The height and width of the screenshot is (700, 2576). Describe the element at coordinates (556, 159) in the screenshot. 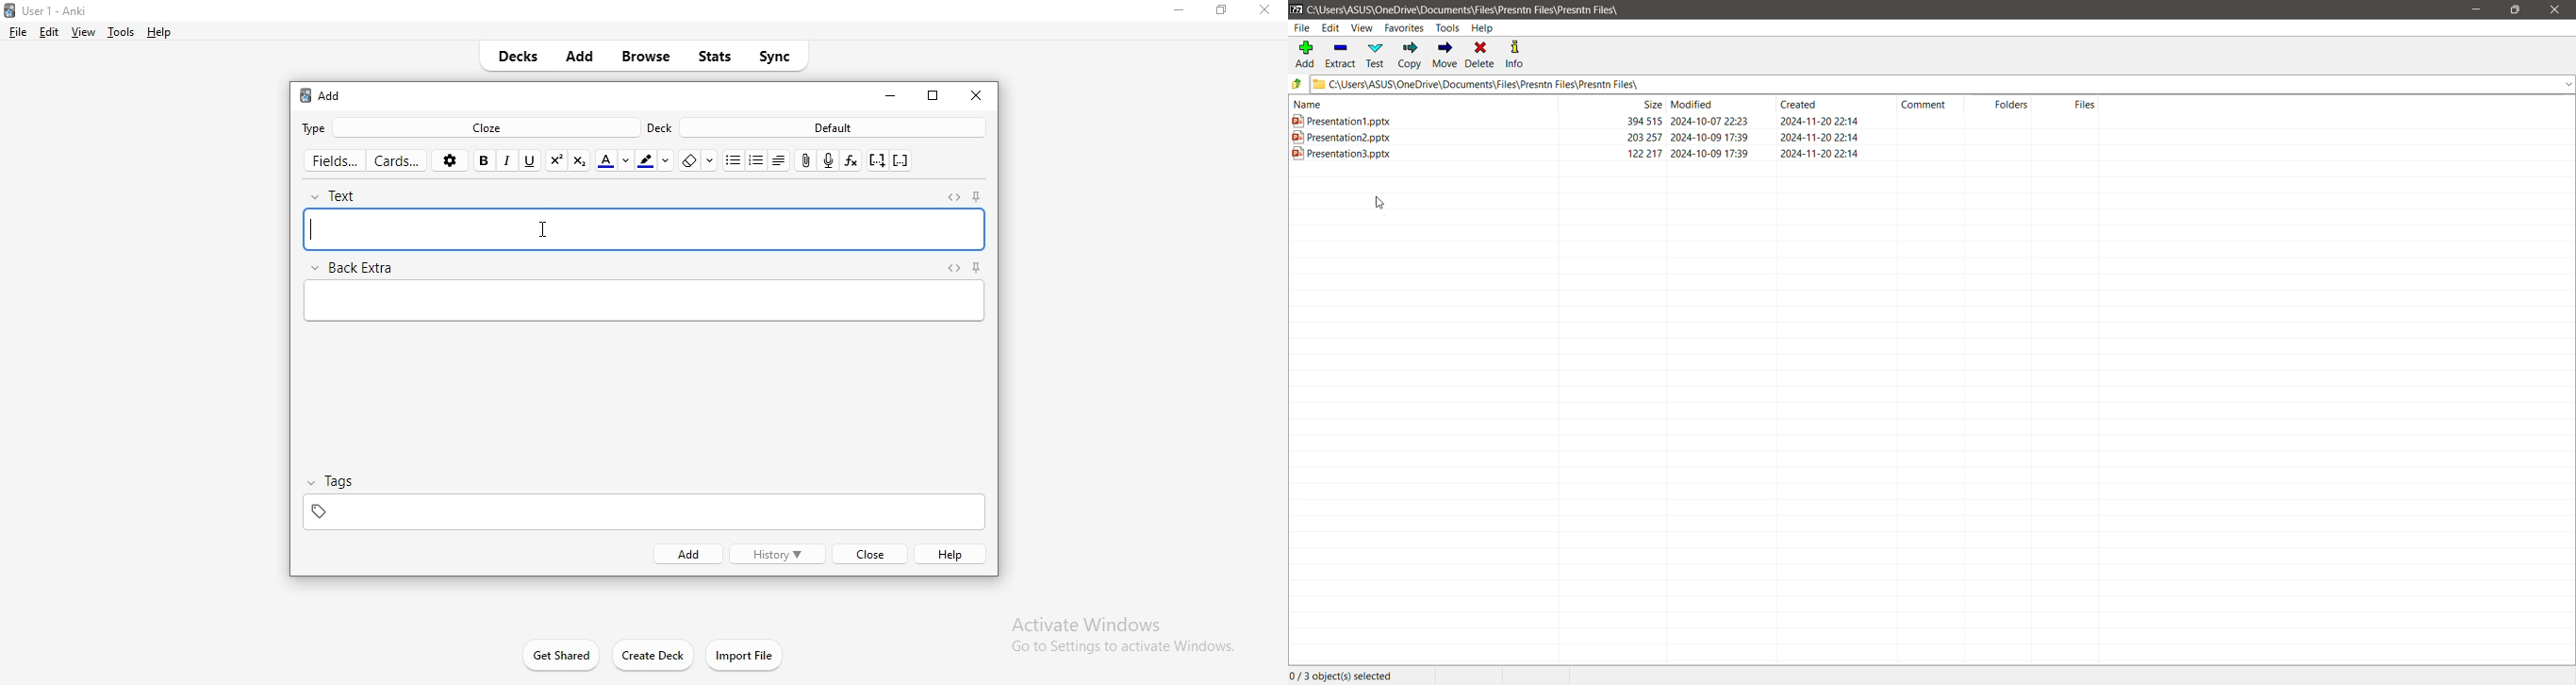

I see `superscript` at that location.